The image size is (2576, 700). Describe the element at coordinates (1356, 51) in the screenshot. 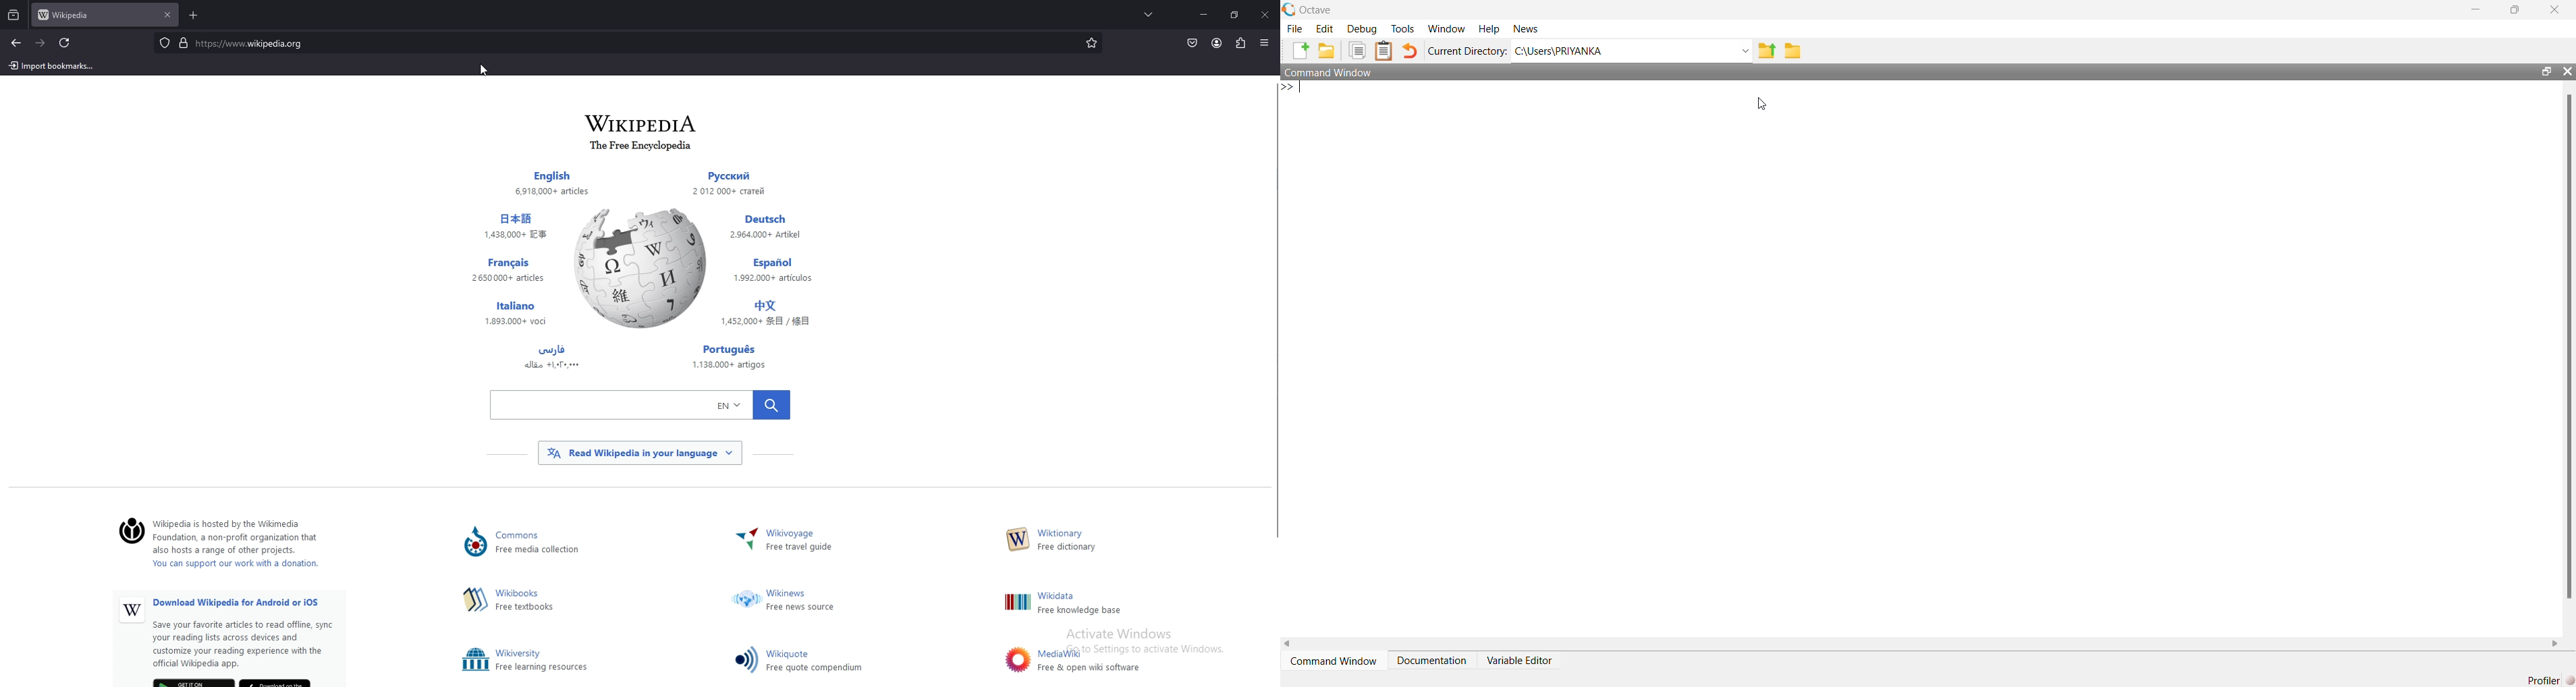

I see `copy` at that location.